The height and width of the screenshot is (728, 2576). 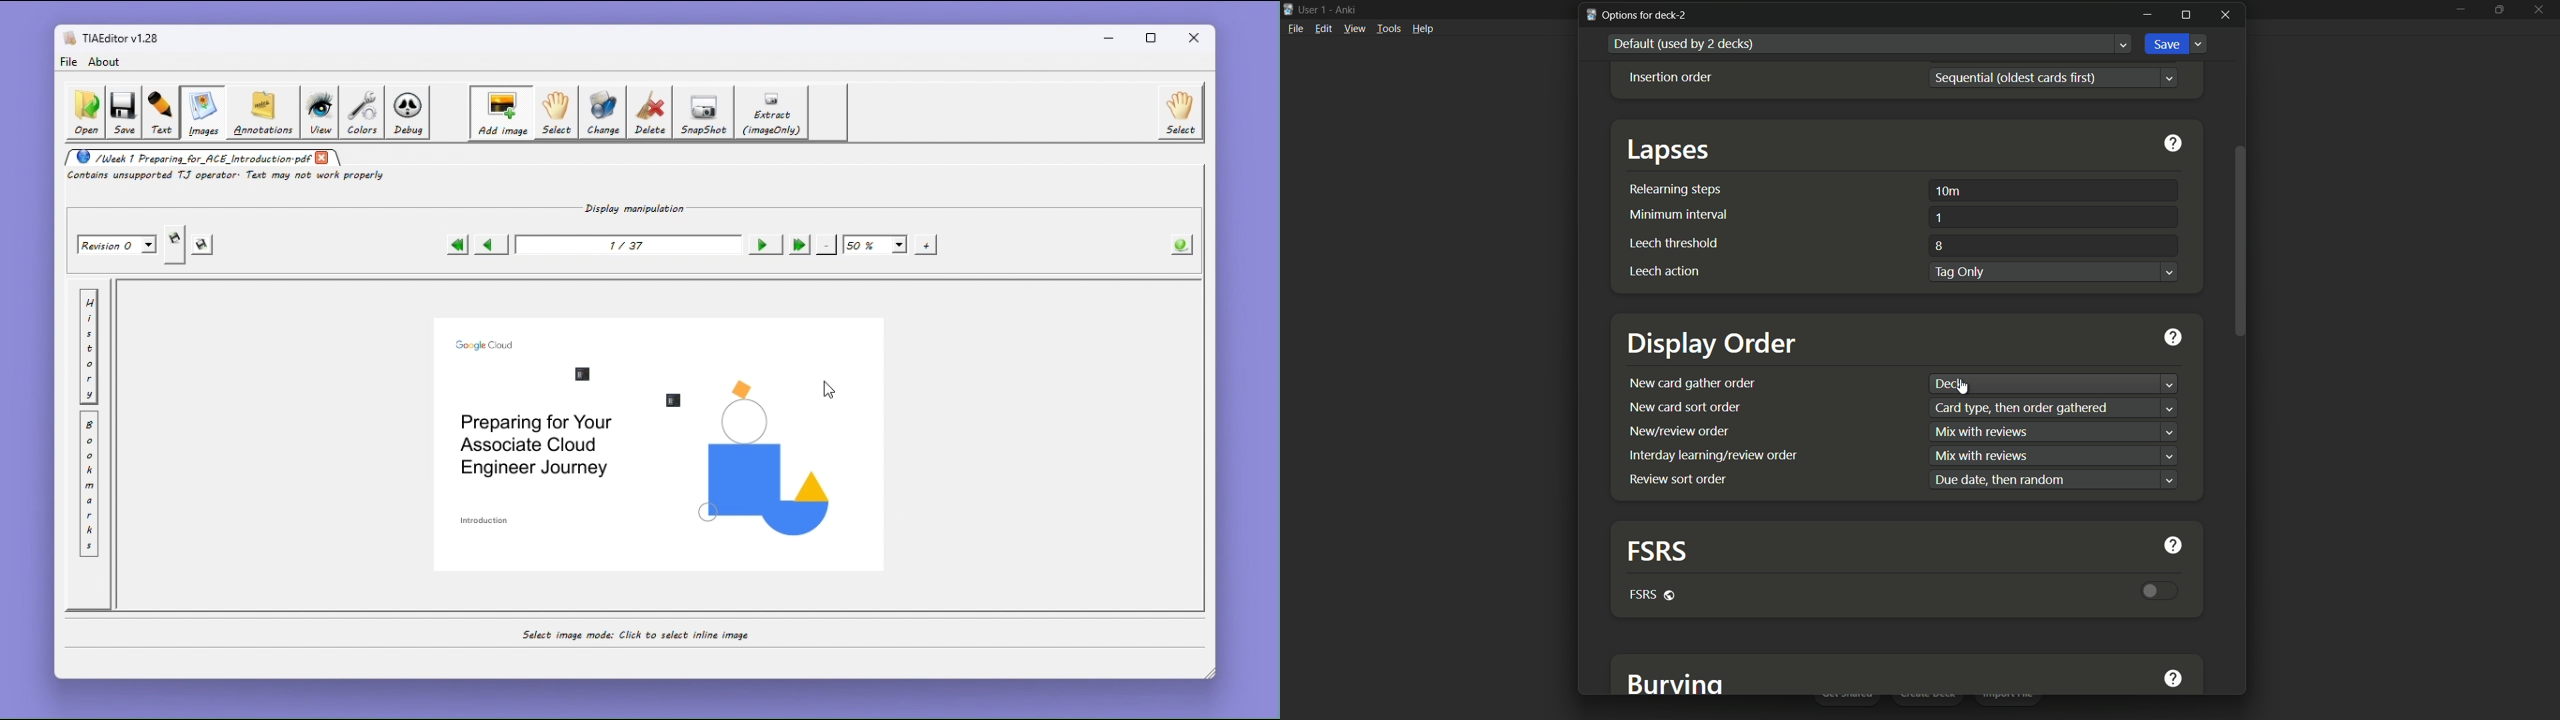 I want to click on Dropdown, so click(x=2199, y=43).